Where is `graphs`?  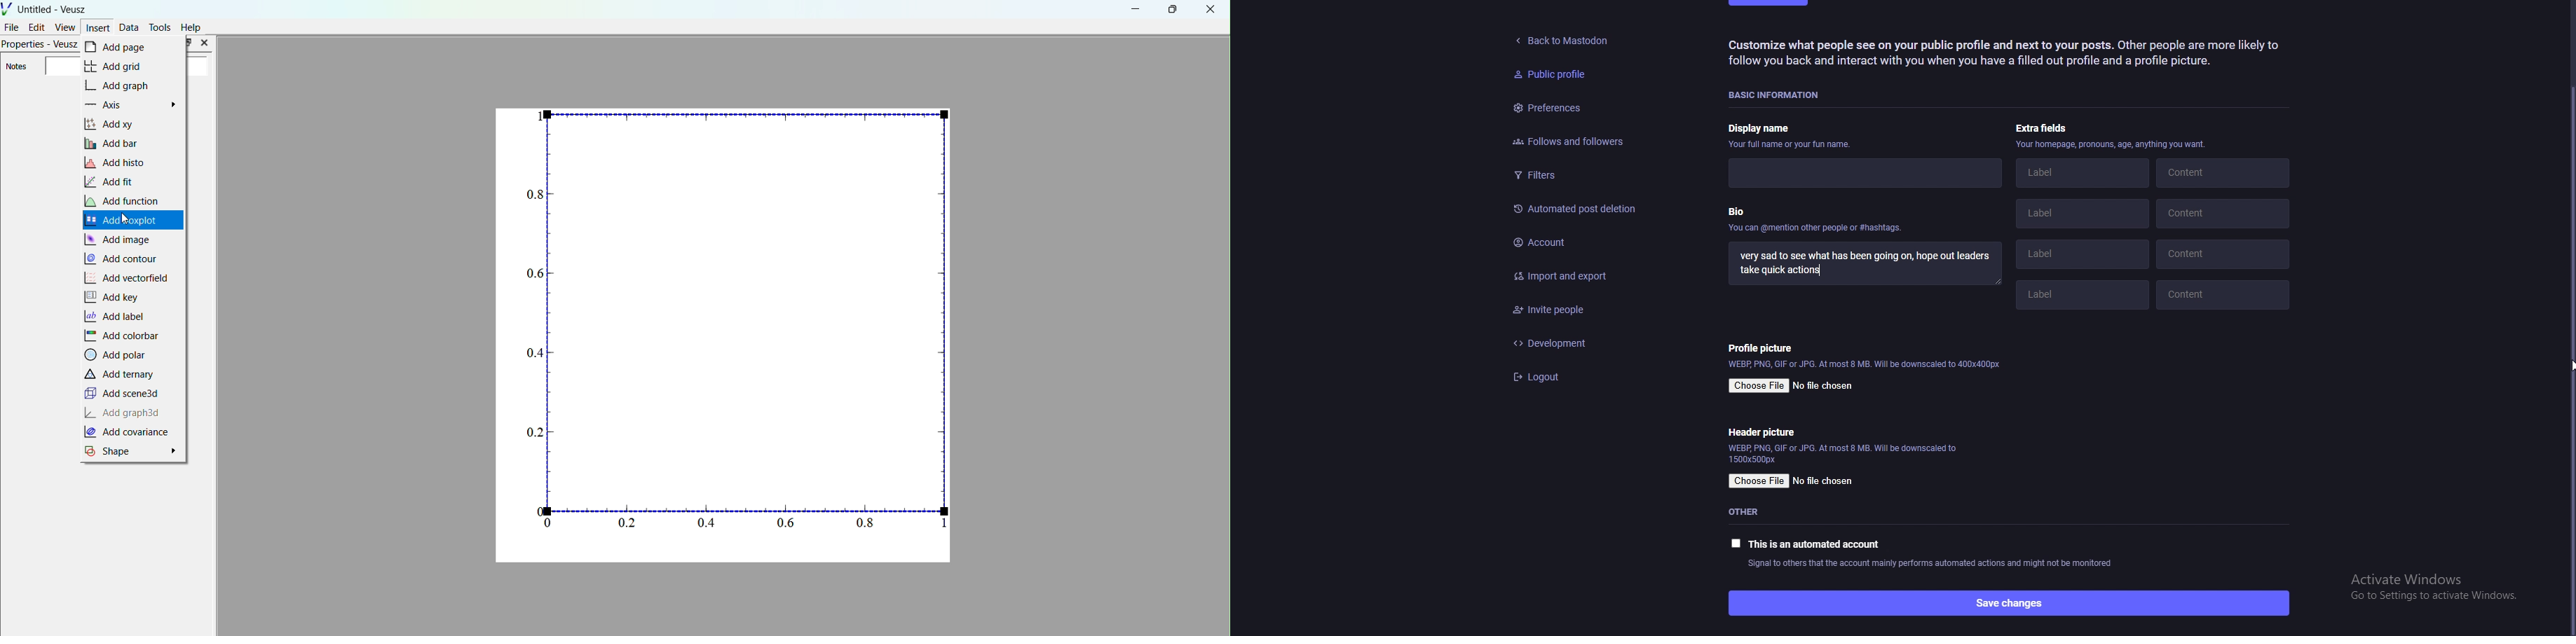
graphs is located at coordinates (725, 334).